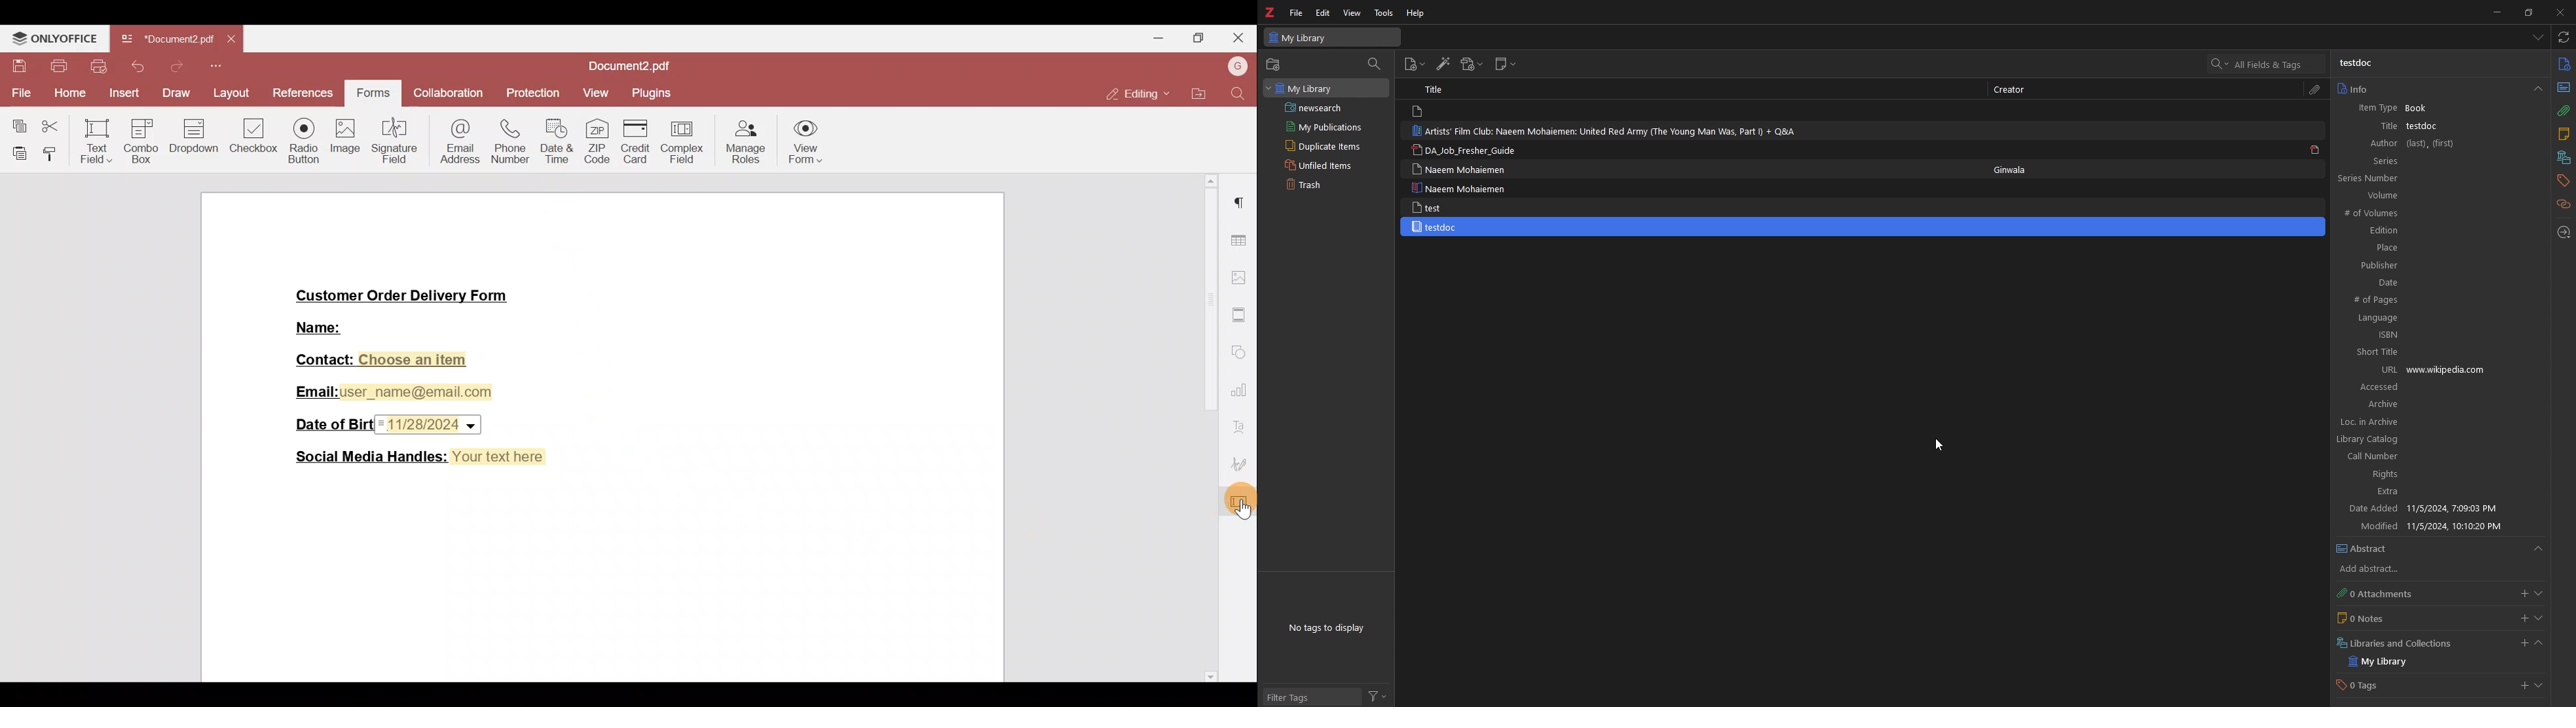 Image resolution: width=2576 pixels, height=728 pixels. What do you see at coordinates (2563, 64) in the screenshot?
I see `info` at bounding box center [2563, 64].